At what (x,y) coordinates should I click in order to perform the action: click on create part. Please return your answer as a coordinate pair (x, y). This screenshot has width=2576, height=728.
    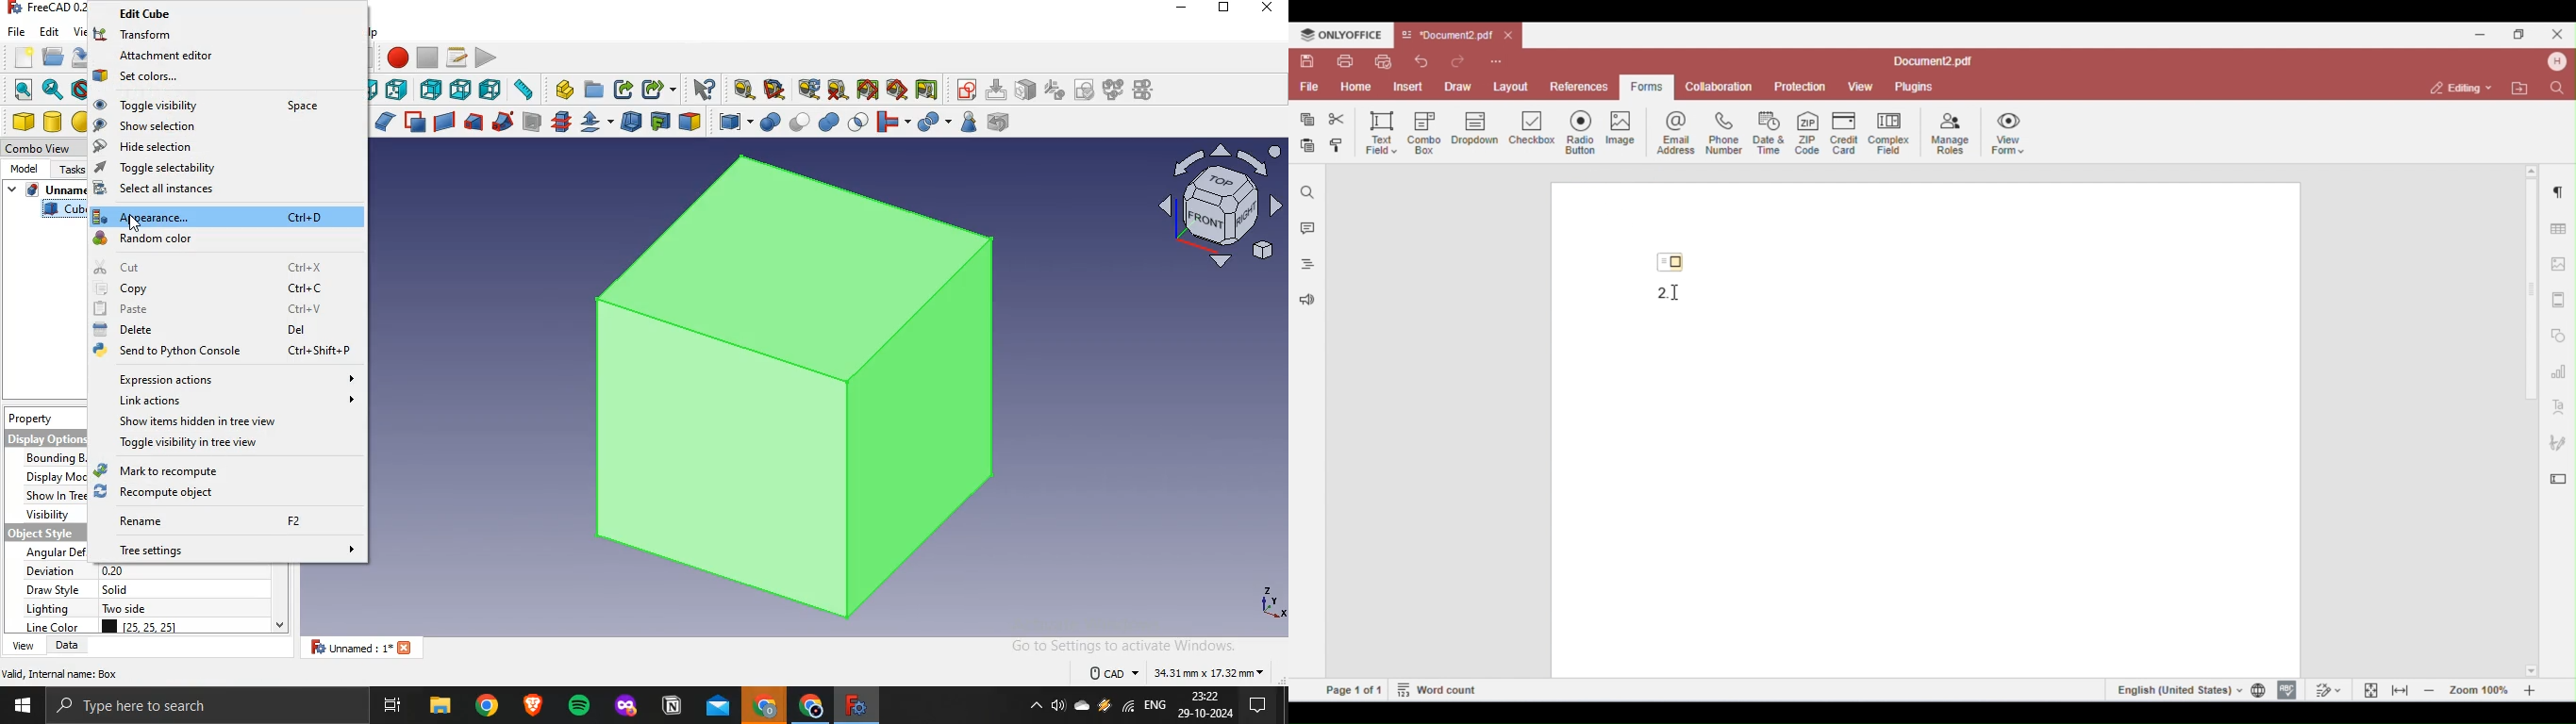
    Looking at the image, I should click on (564, 90).